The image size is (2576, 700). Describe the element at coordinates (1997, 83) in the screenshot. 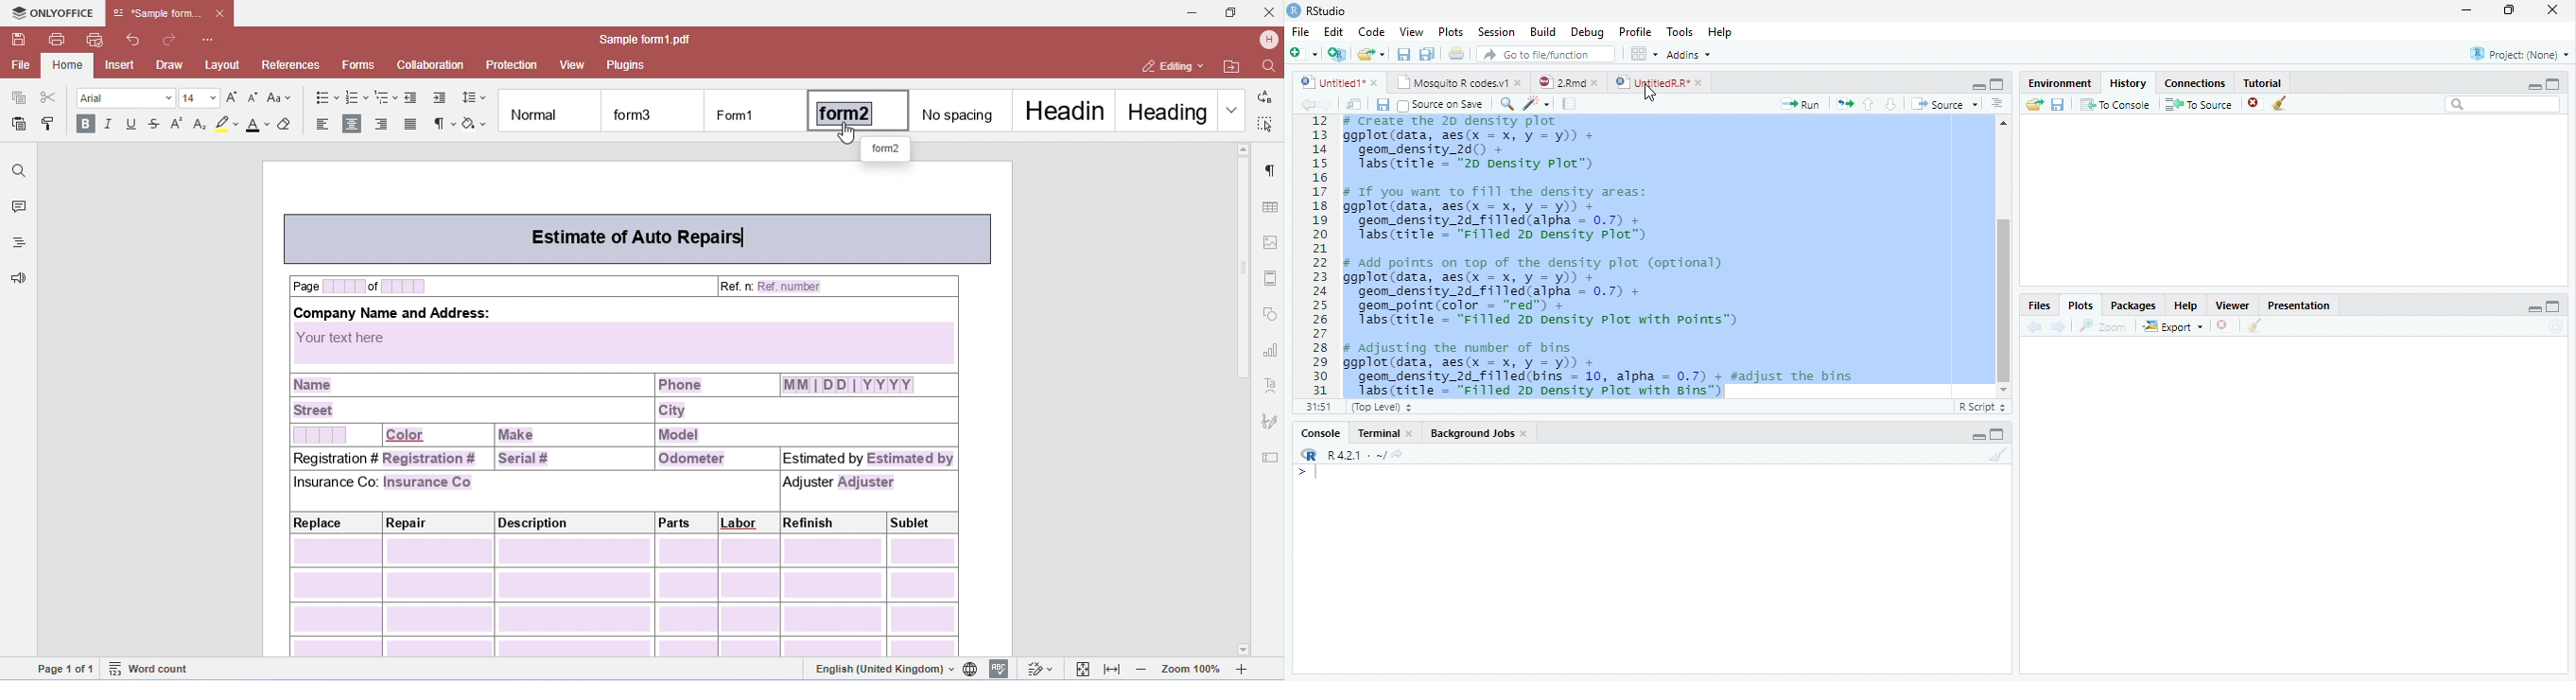

I see `maximize` at that location.